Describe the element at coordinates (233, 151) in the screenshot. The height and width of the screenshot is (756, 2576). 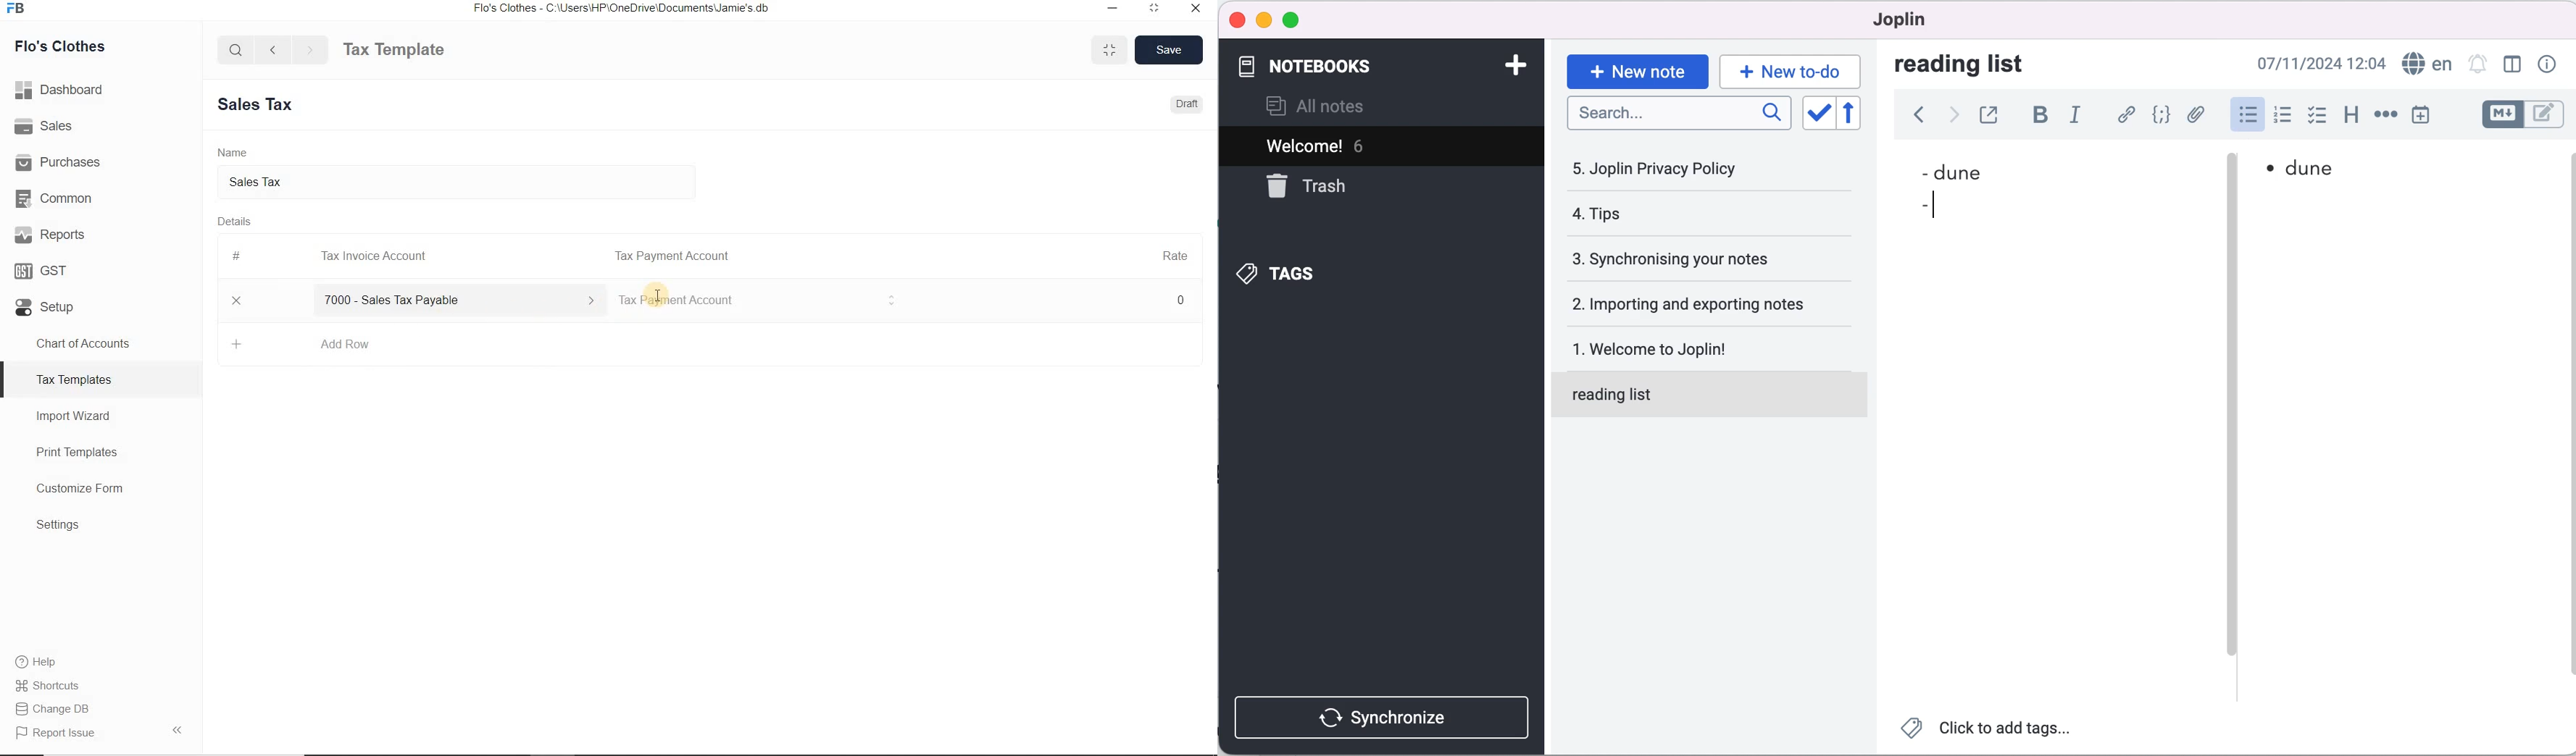
I see `Name` at that location.